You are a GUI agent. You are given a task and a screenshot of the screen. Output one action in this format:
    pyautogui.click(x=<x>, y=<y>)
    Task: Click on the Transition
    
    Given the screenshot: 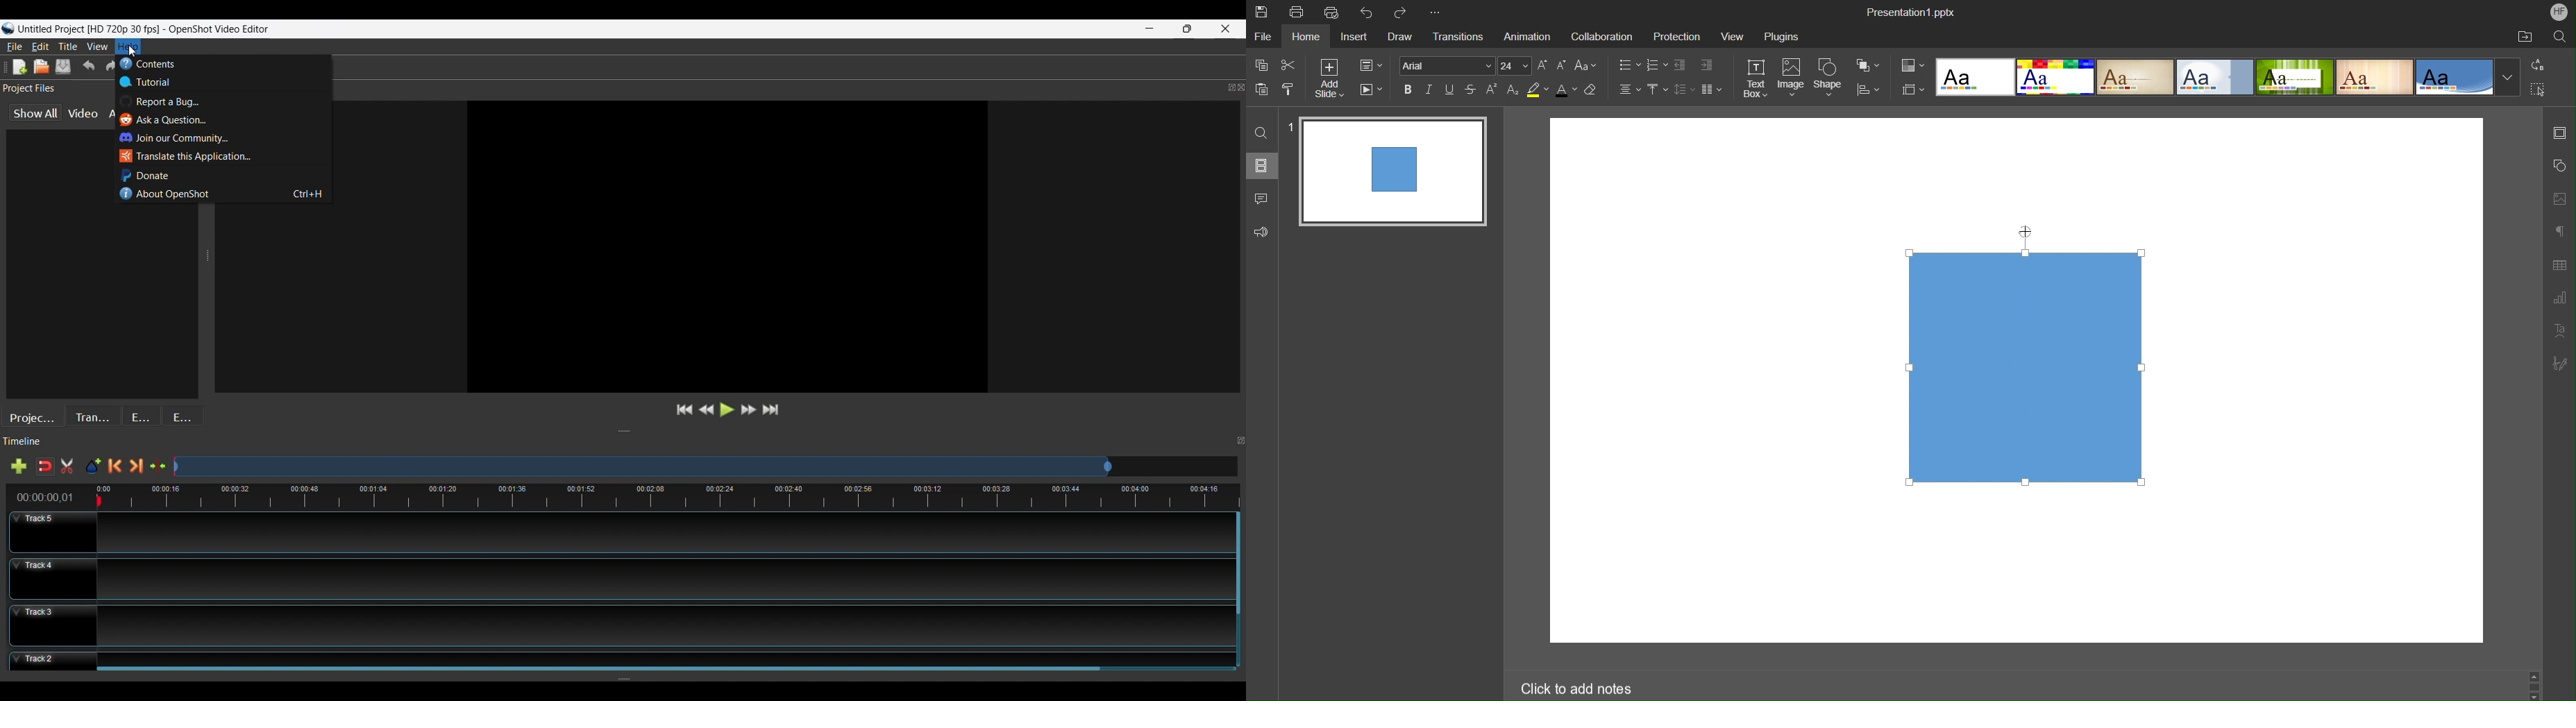 What is the action you would take?
    pyautogui.click(x=95, y=415)
    